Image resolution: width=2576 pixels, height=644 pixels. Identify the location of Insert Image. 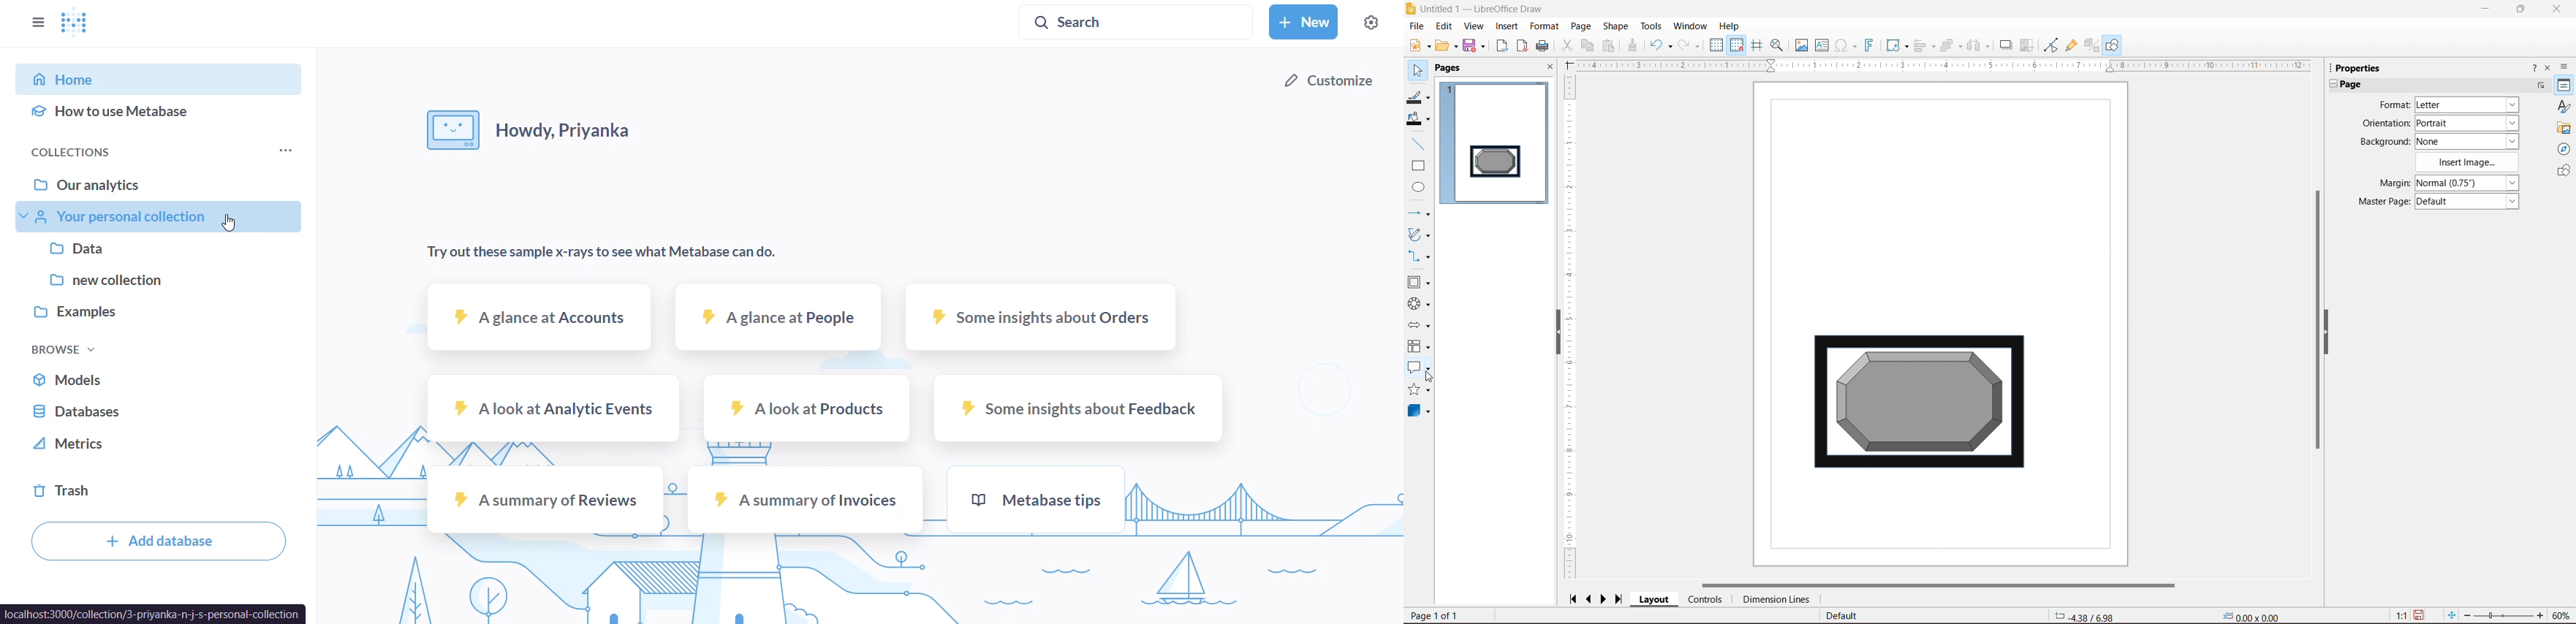
(1800, 45).